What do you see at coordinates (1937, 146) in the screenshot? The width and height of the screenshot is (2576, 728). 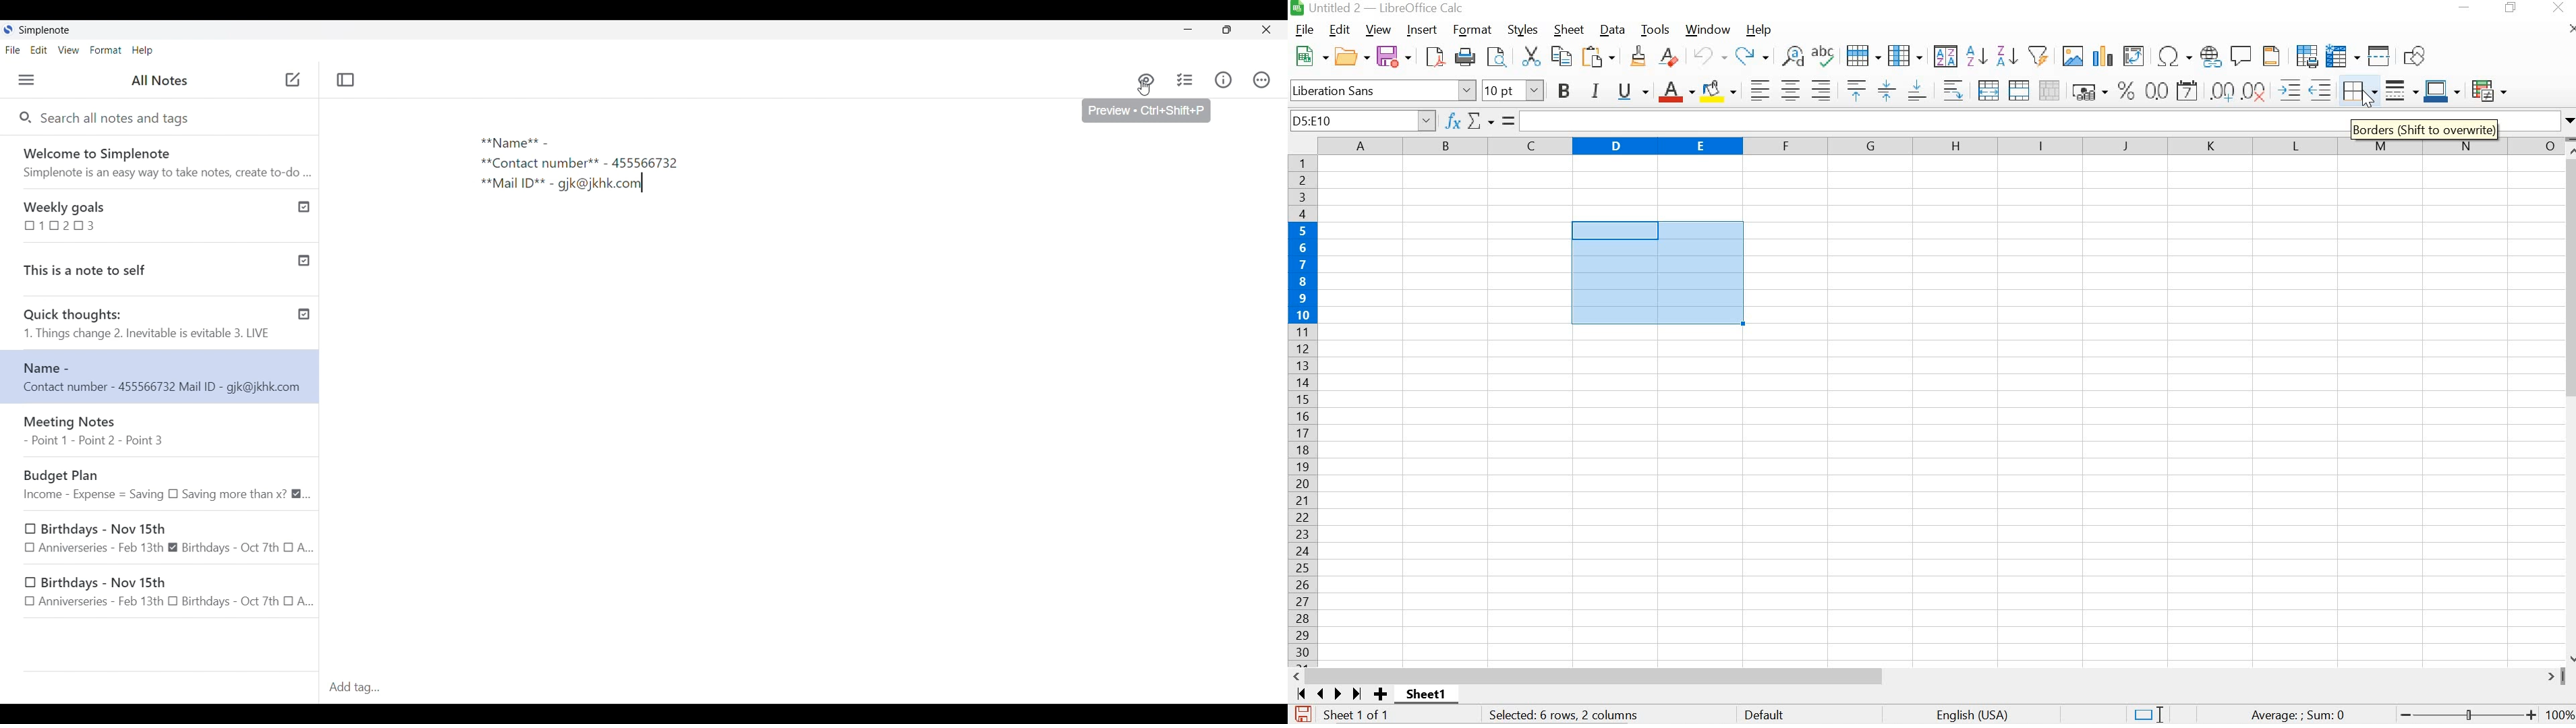 I see `columns` at bounding box center [1937, 146].